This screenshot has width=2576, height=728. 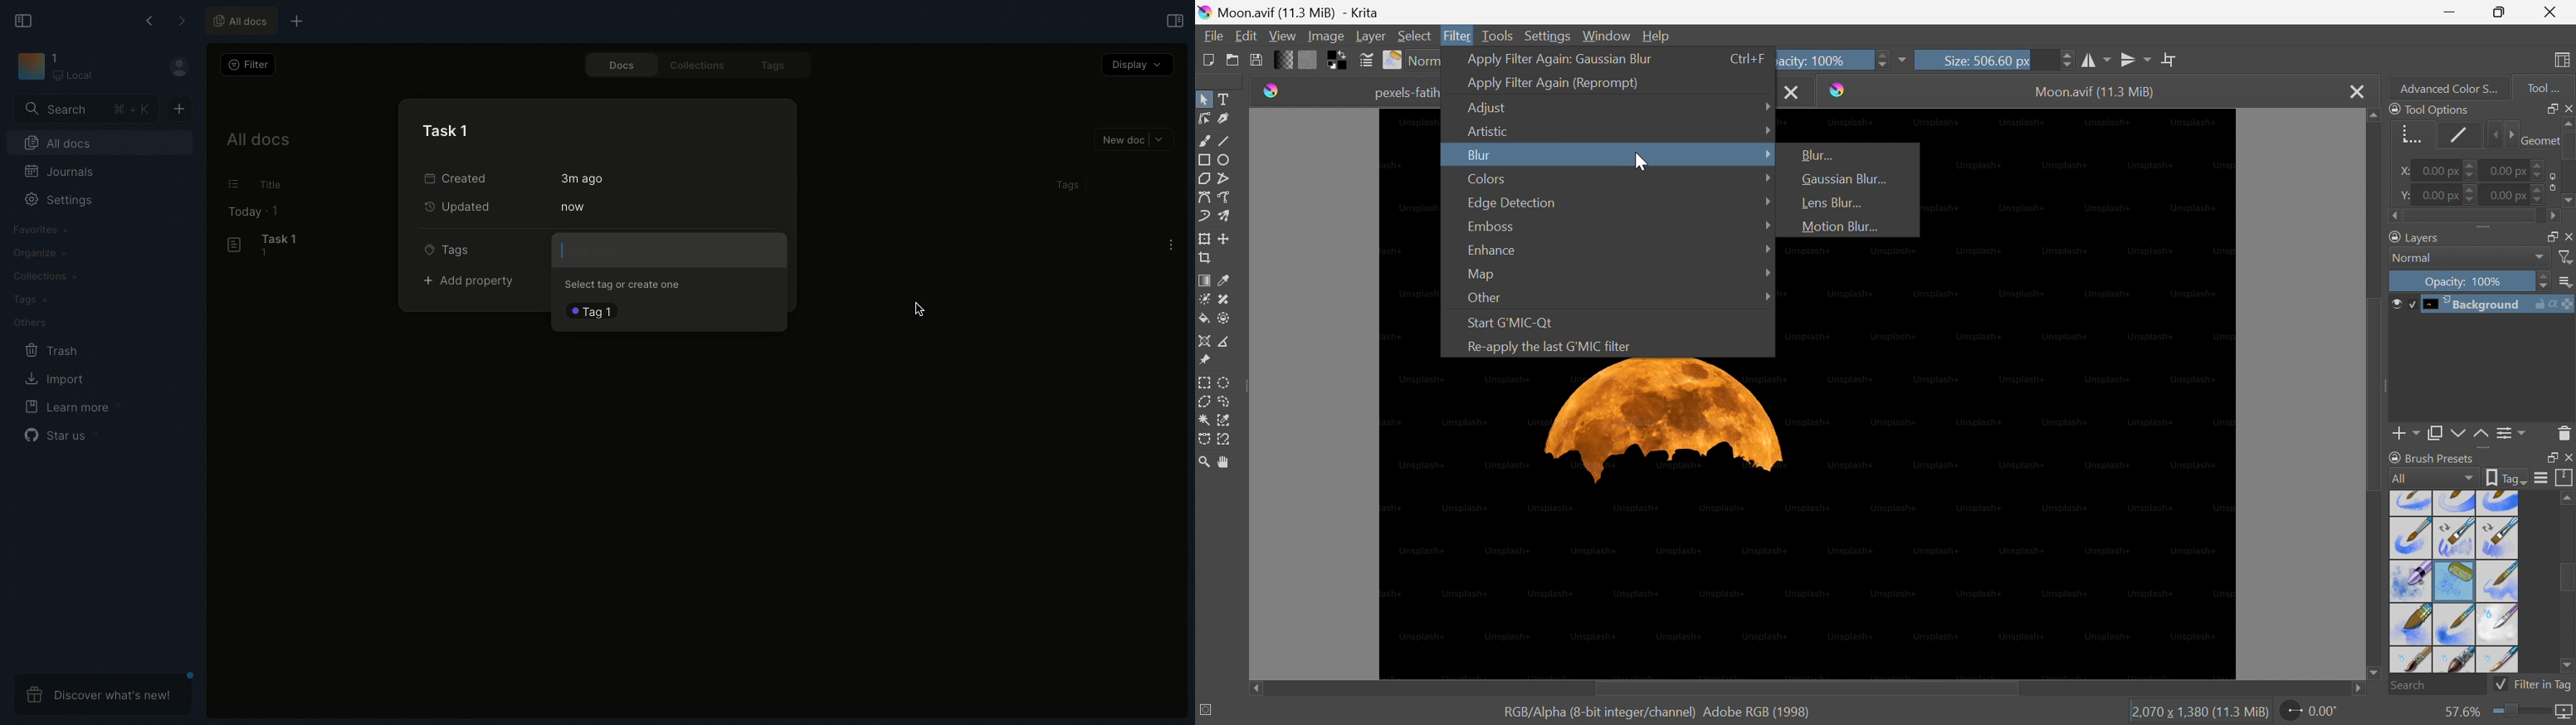 What do you see at coordinates (1488, 178) in the screenshot?
I see `Colors` at bounding box center [1488, 178].